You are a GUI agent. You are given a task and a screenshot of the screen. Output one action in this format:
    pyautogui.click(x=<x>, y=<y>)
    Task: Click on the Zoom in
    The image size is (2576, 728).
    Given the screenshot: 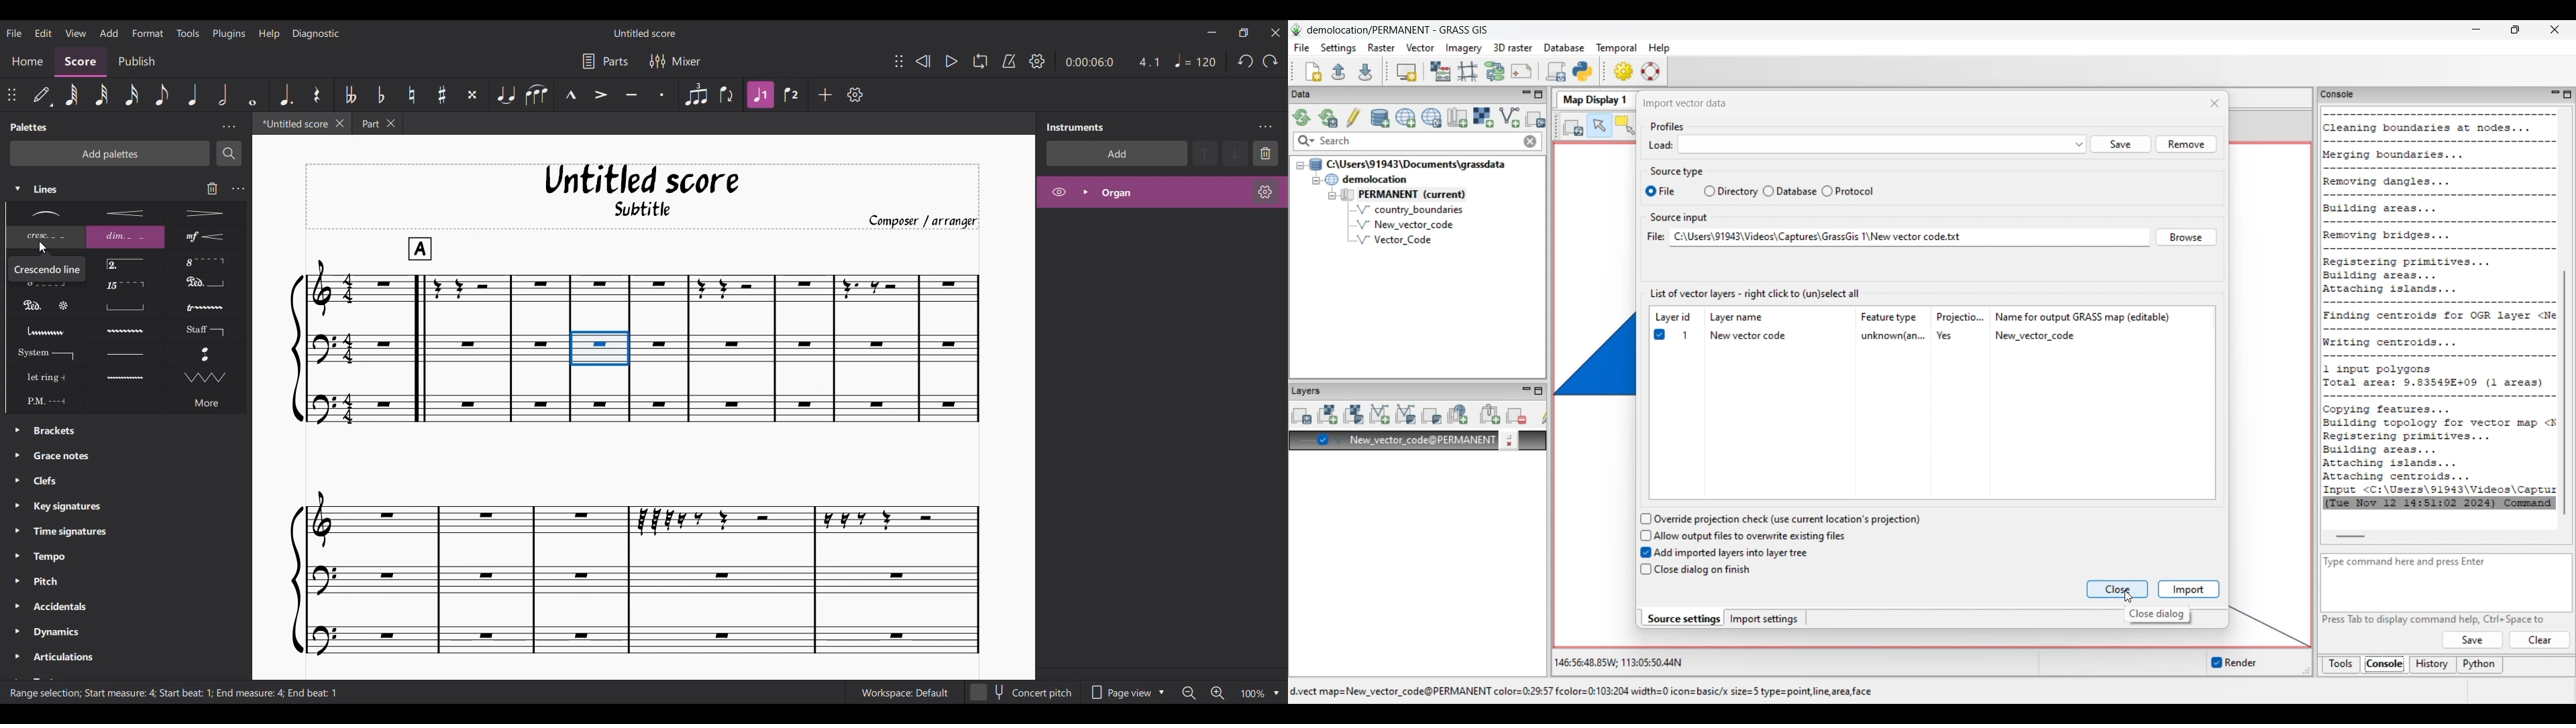 What is the action you would take?
    pyautogui.click(x=1218, y=693)
    